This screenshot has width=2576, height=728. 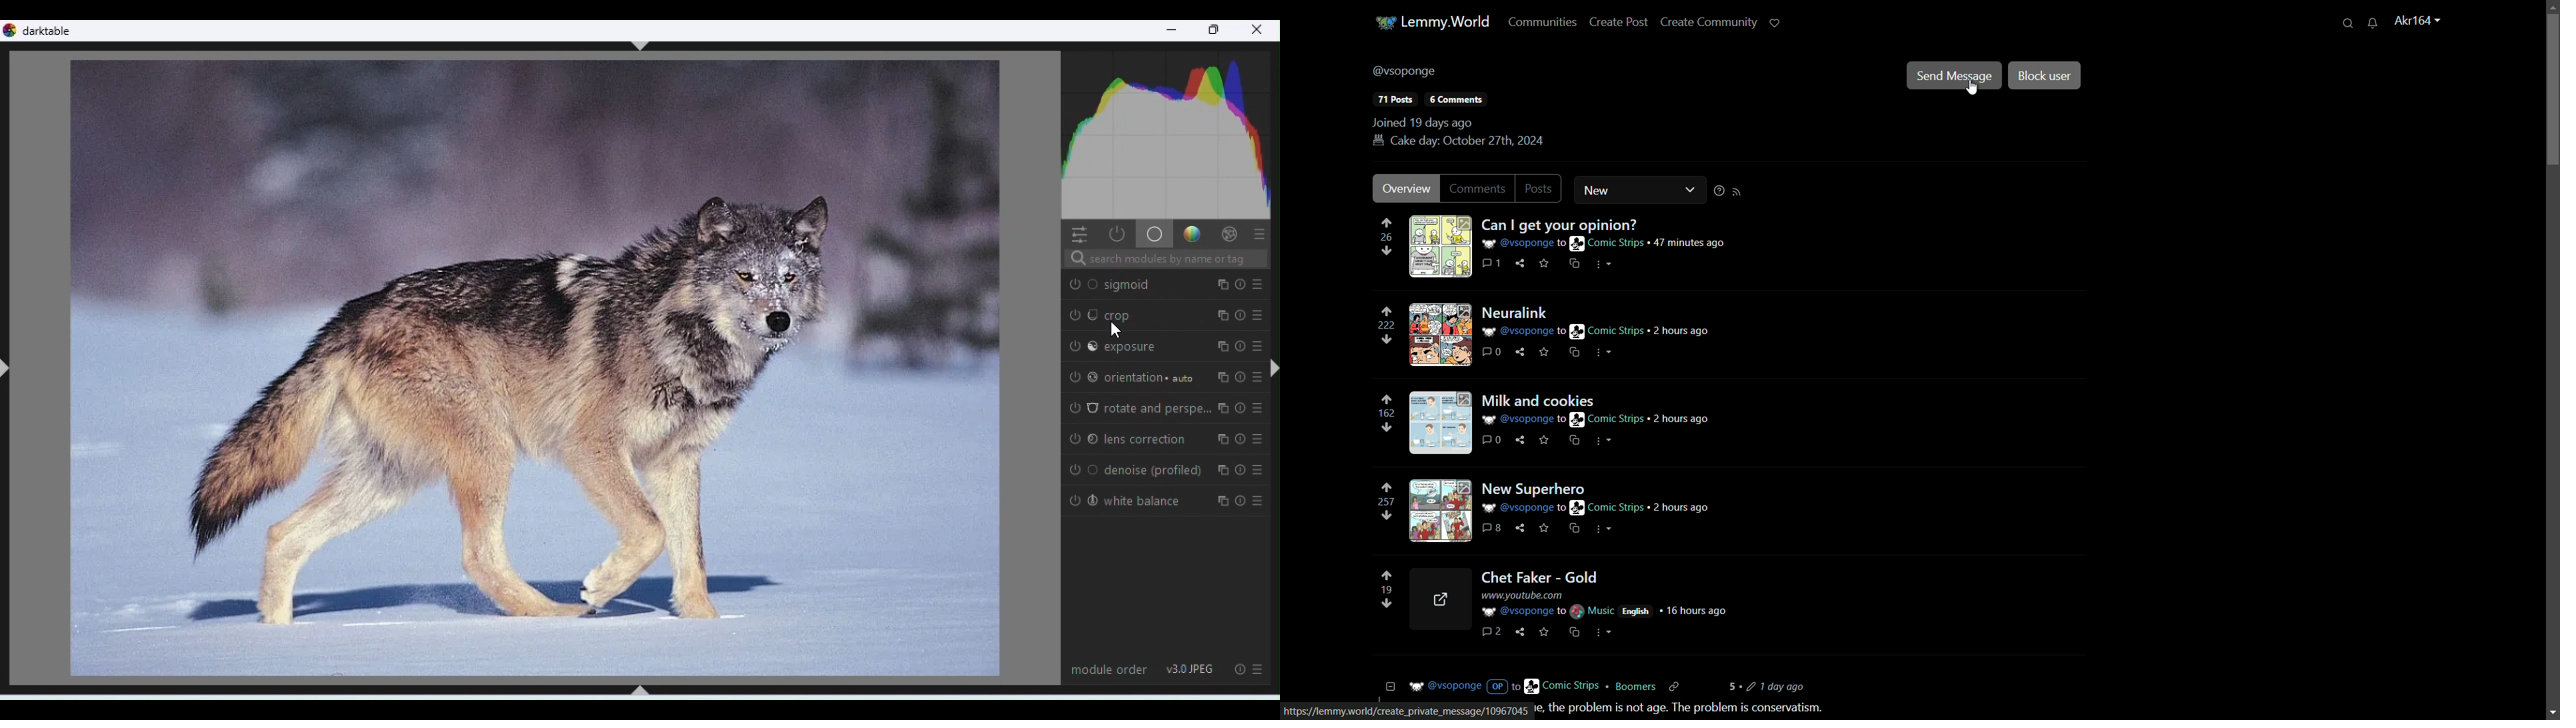 I want to click on ctrl+shift+l, so click(x=8, y=369).